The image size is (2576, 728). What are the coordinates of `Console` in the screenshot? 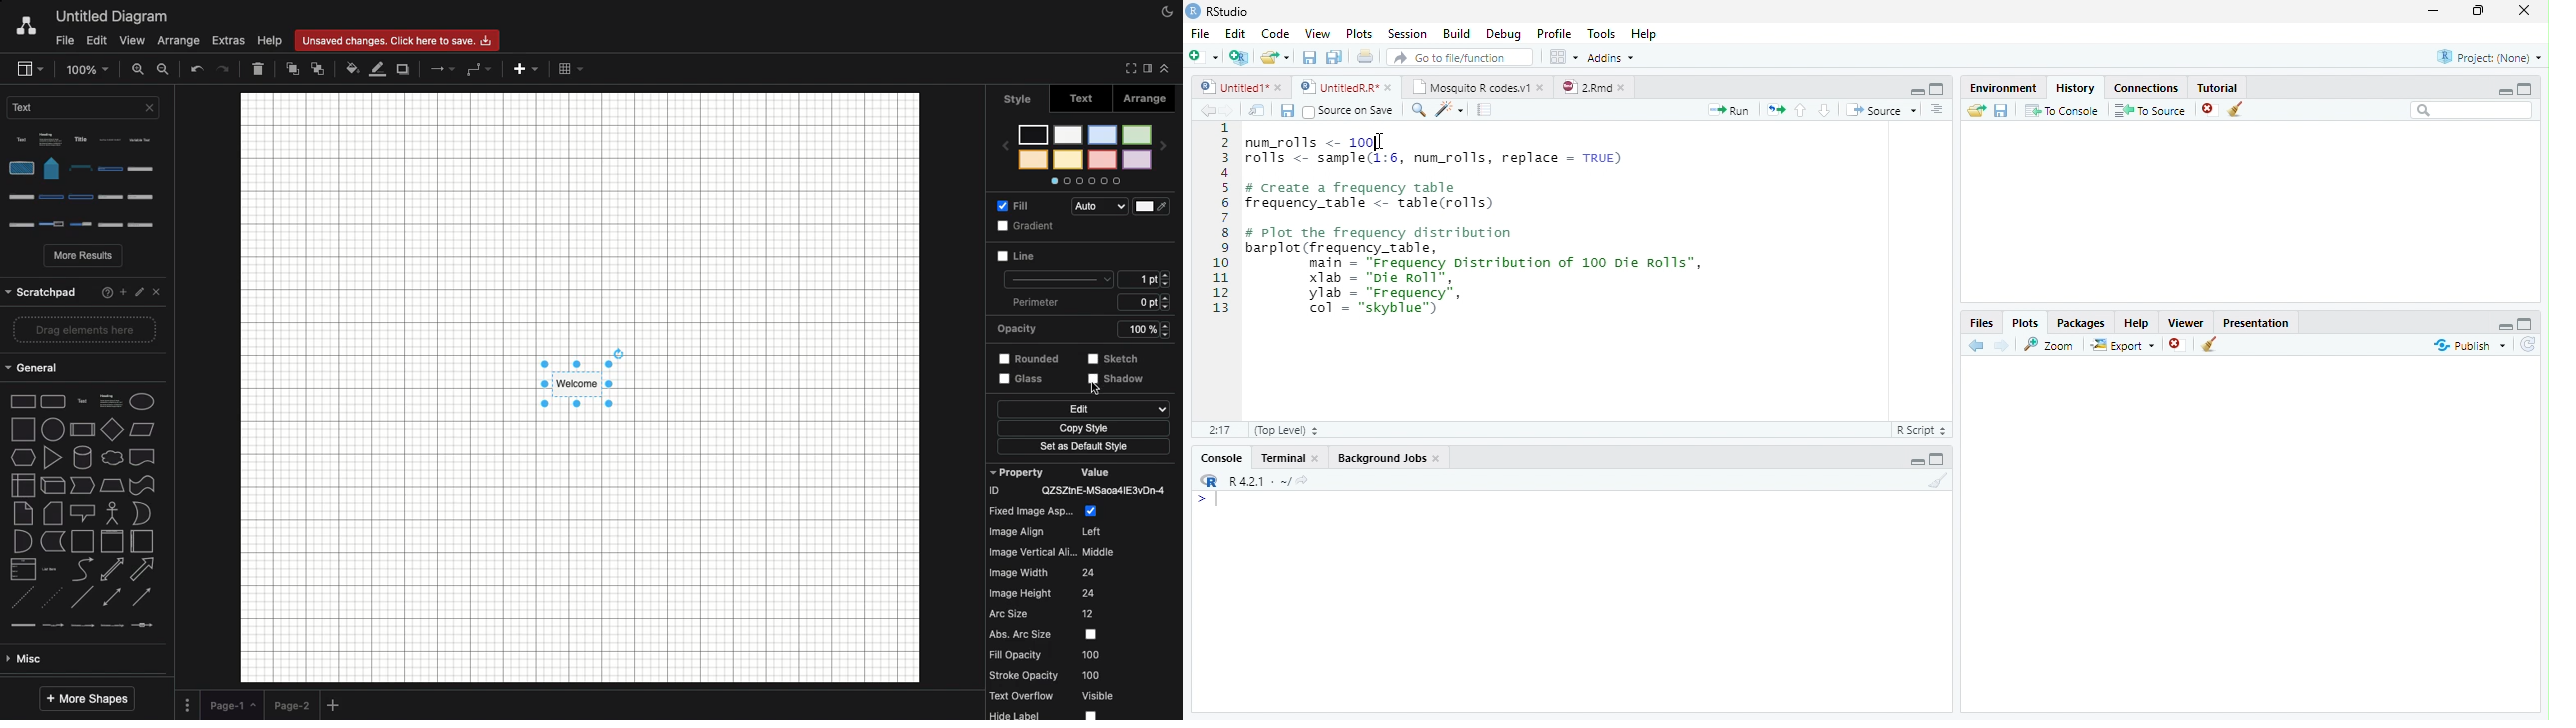 It's located at (1221, 457).